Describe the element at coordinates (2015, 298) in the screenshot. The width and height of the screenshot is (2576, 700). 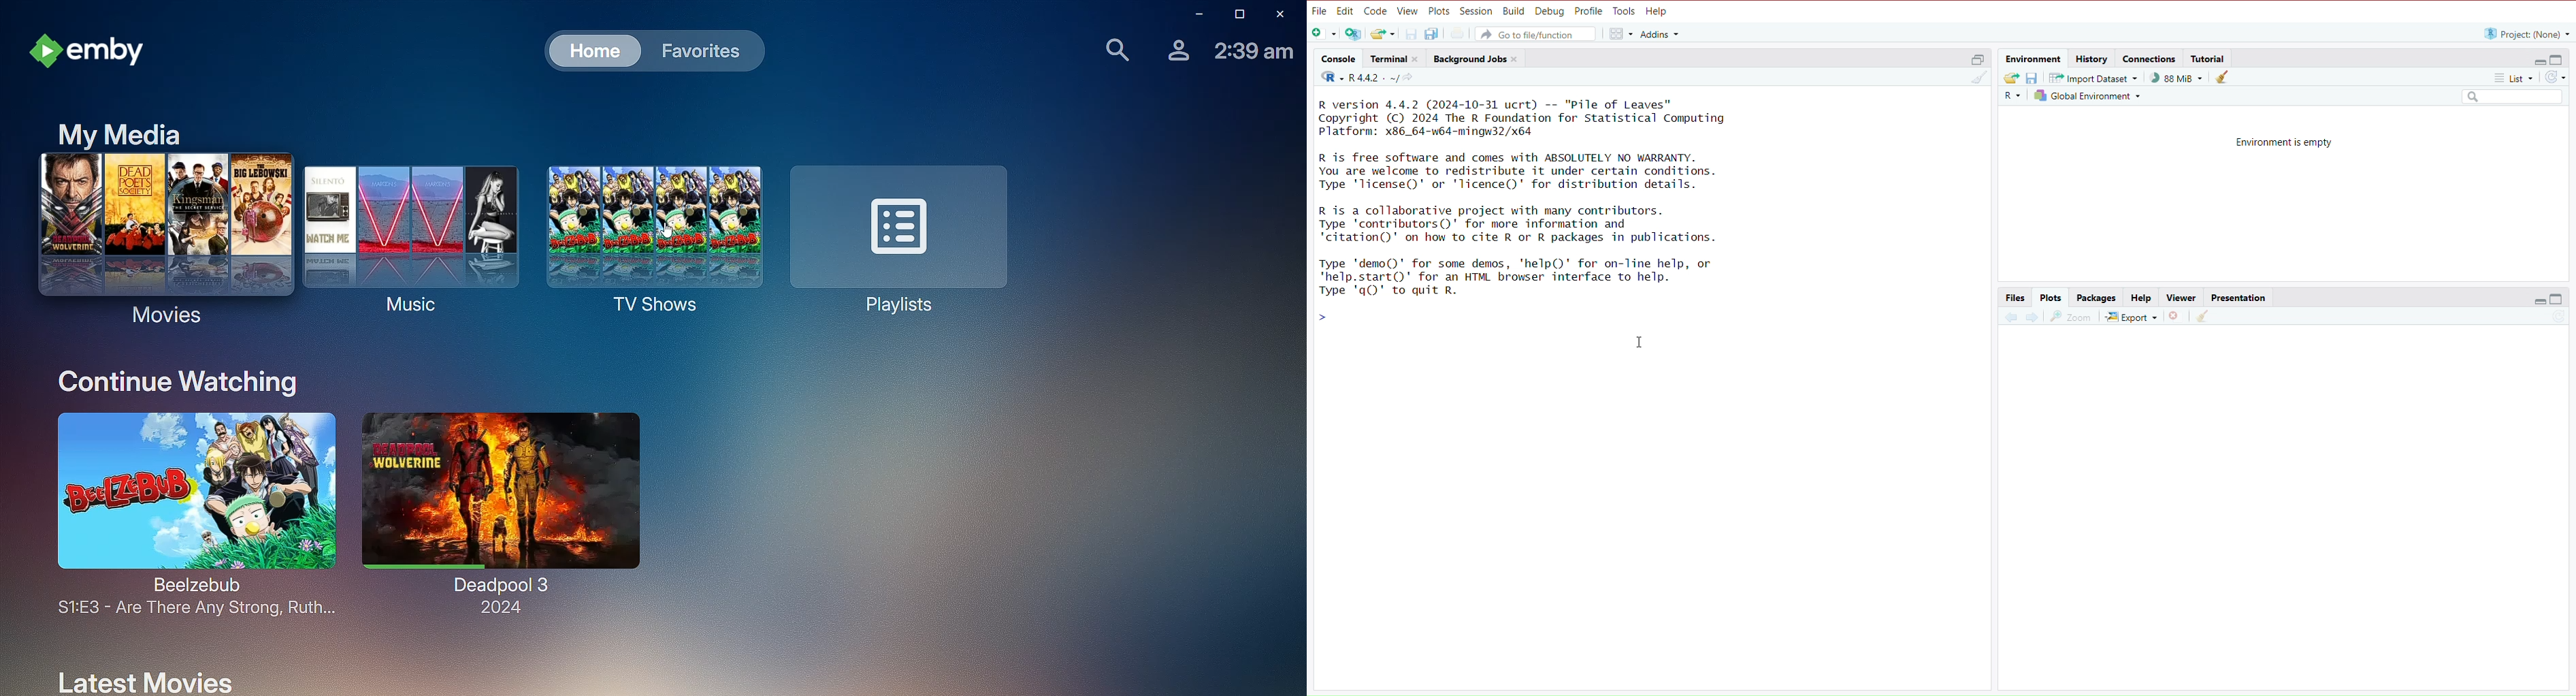
I see `files` at that location.